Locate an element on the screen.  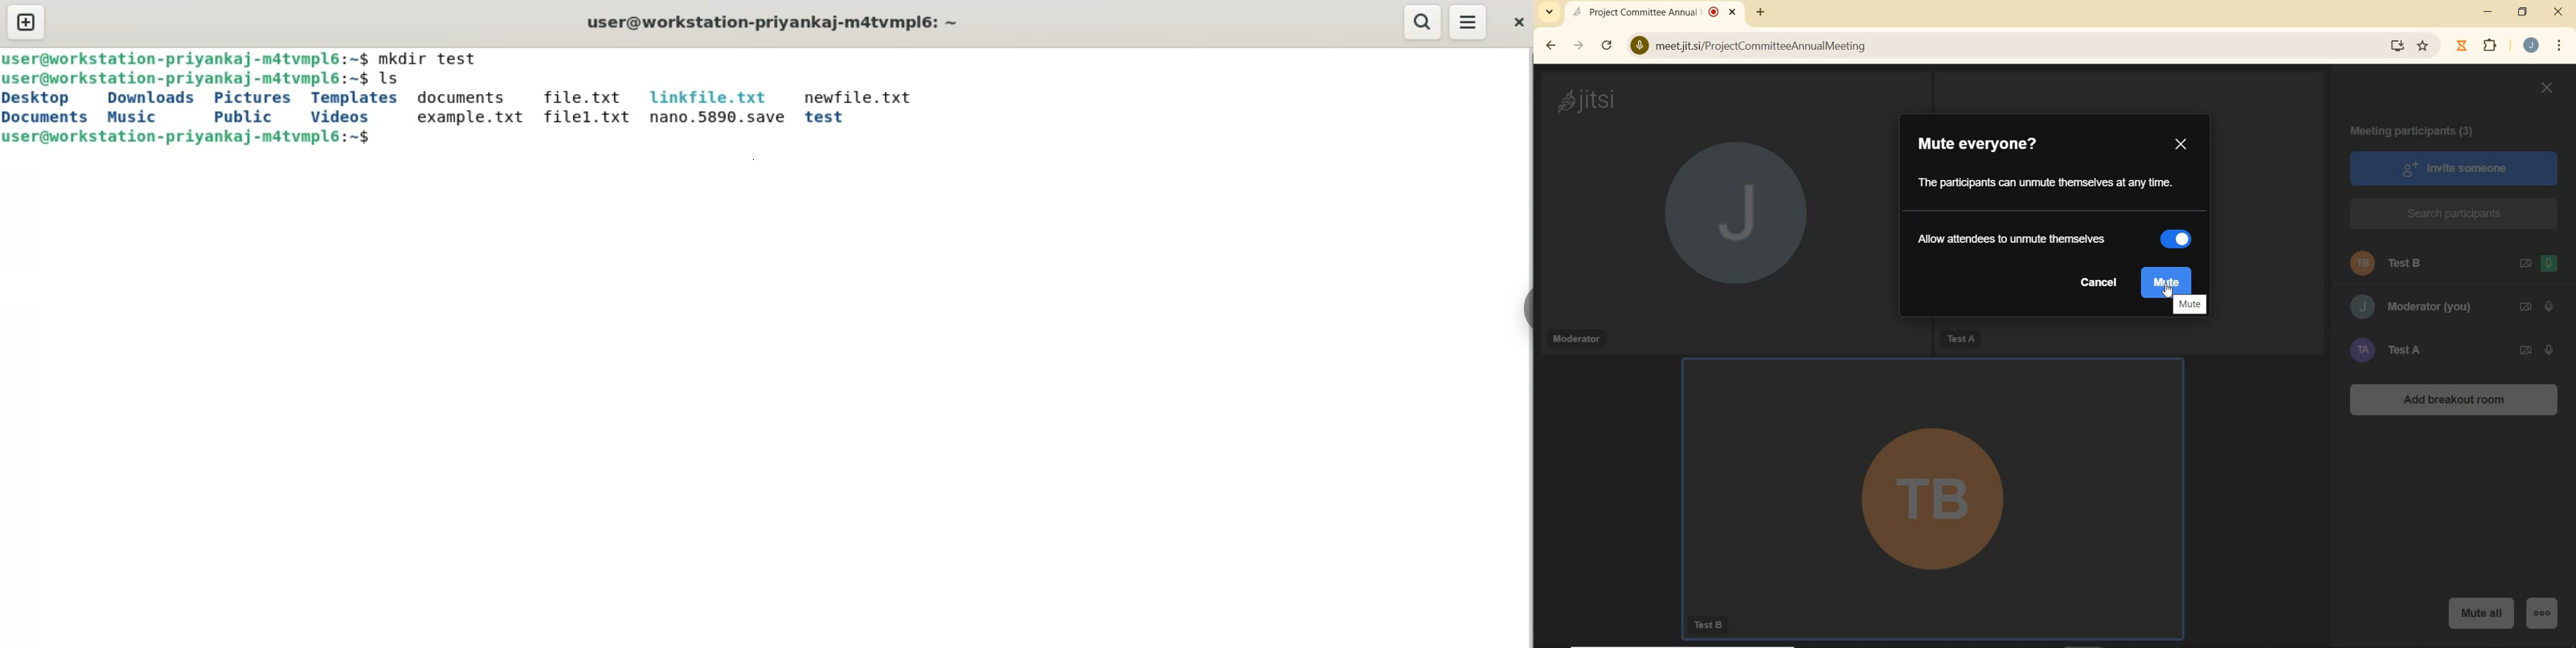
THE PARTICIPANTS CAN UNMUTE THEMSELVES AT ANY TIME is located at coordinates (2048, 185).